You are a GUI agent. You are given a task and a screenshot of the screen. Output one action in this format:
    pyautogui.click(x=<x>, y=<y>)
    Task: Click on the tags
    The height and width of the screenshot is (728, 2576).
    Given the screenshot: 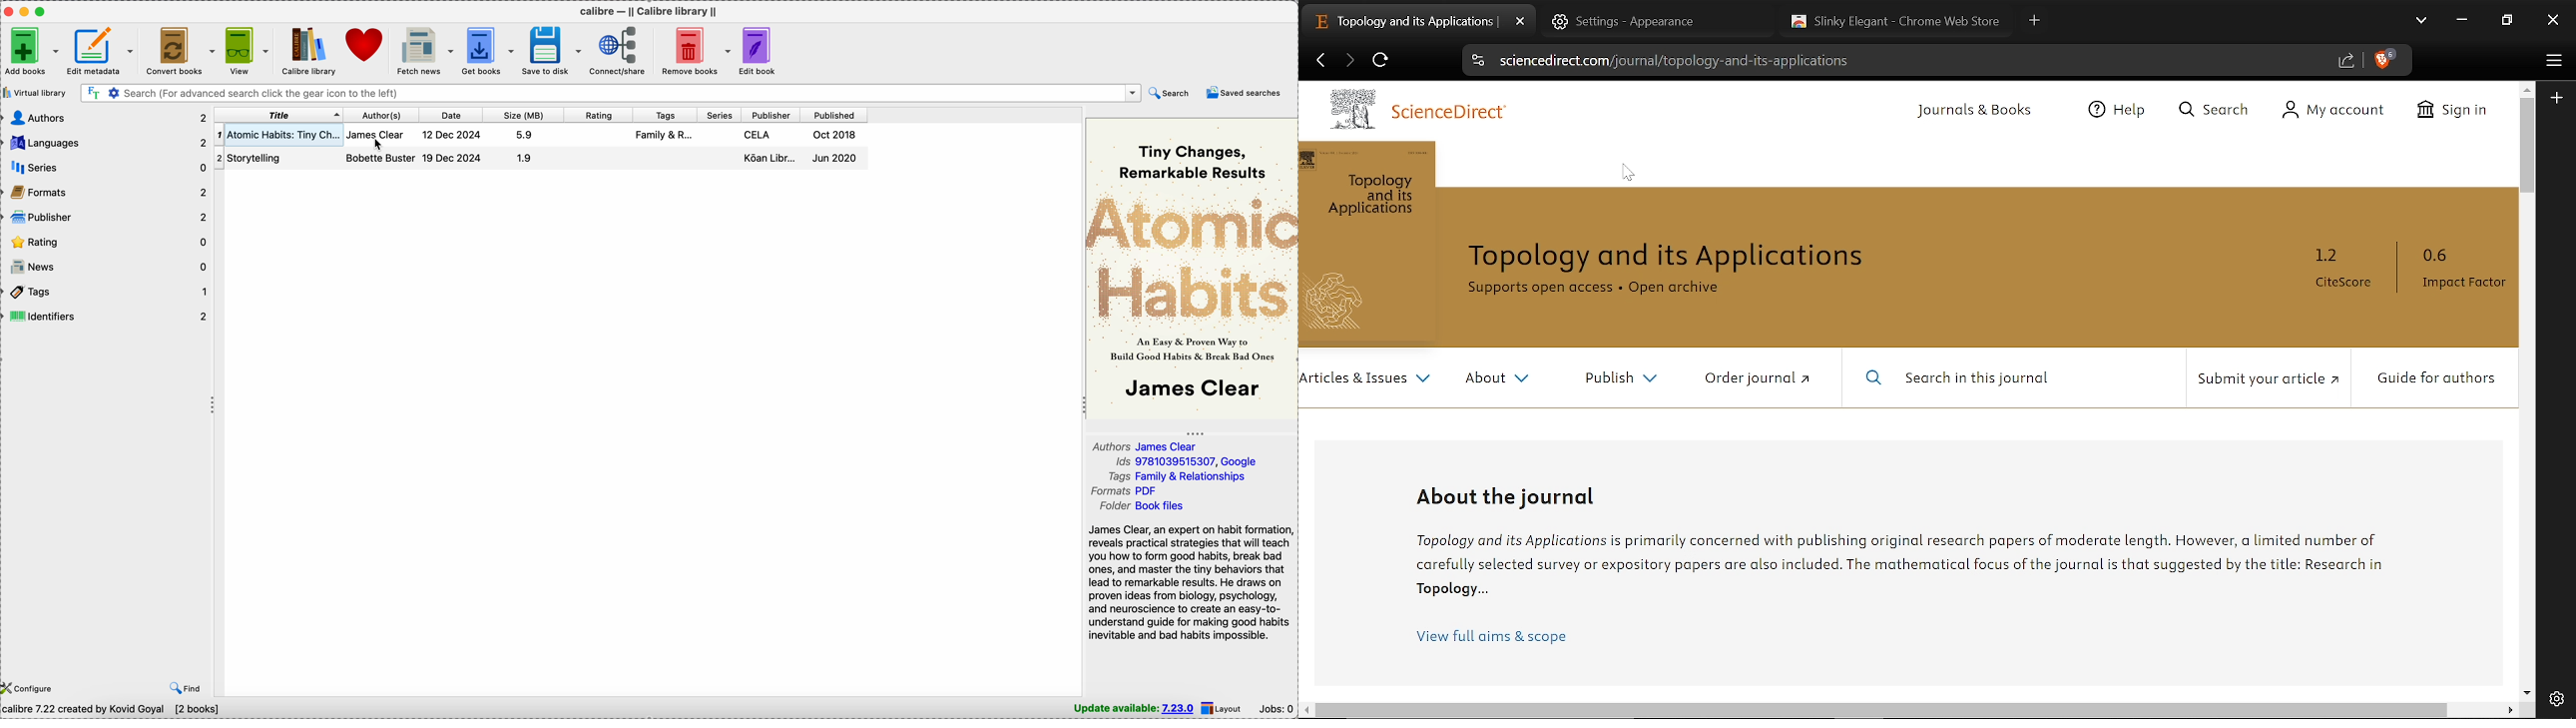 What is the action you would take?
    pyautogui.click(x=107, y=294)
    